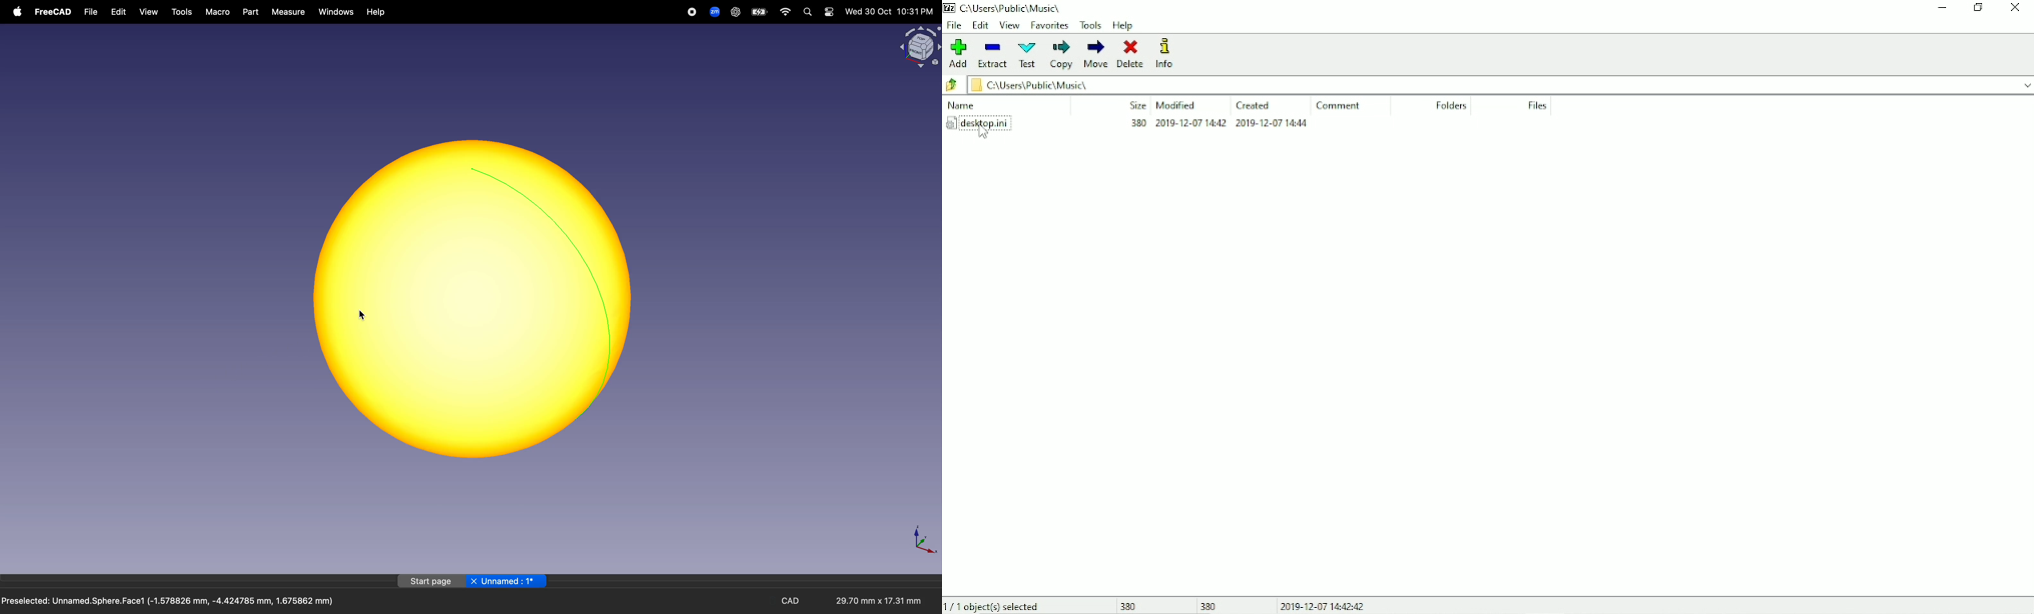  Describe the element at coordinates (786, 12) in the screenshot. I see `wifi` at that location.